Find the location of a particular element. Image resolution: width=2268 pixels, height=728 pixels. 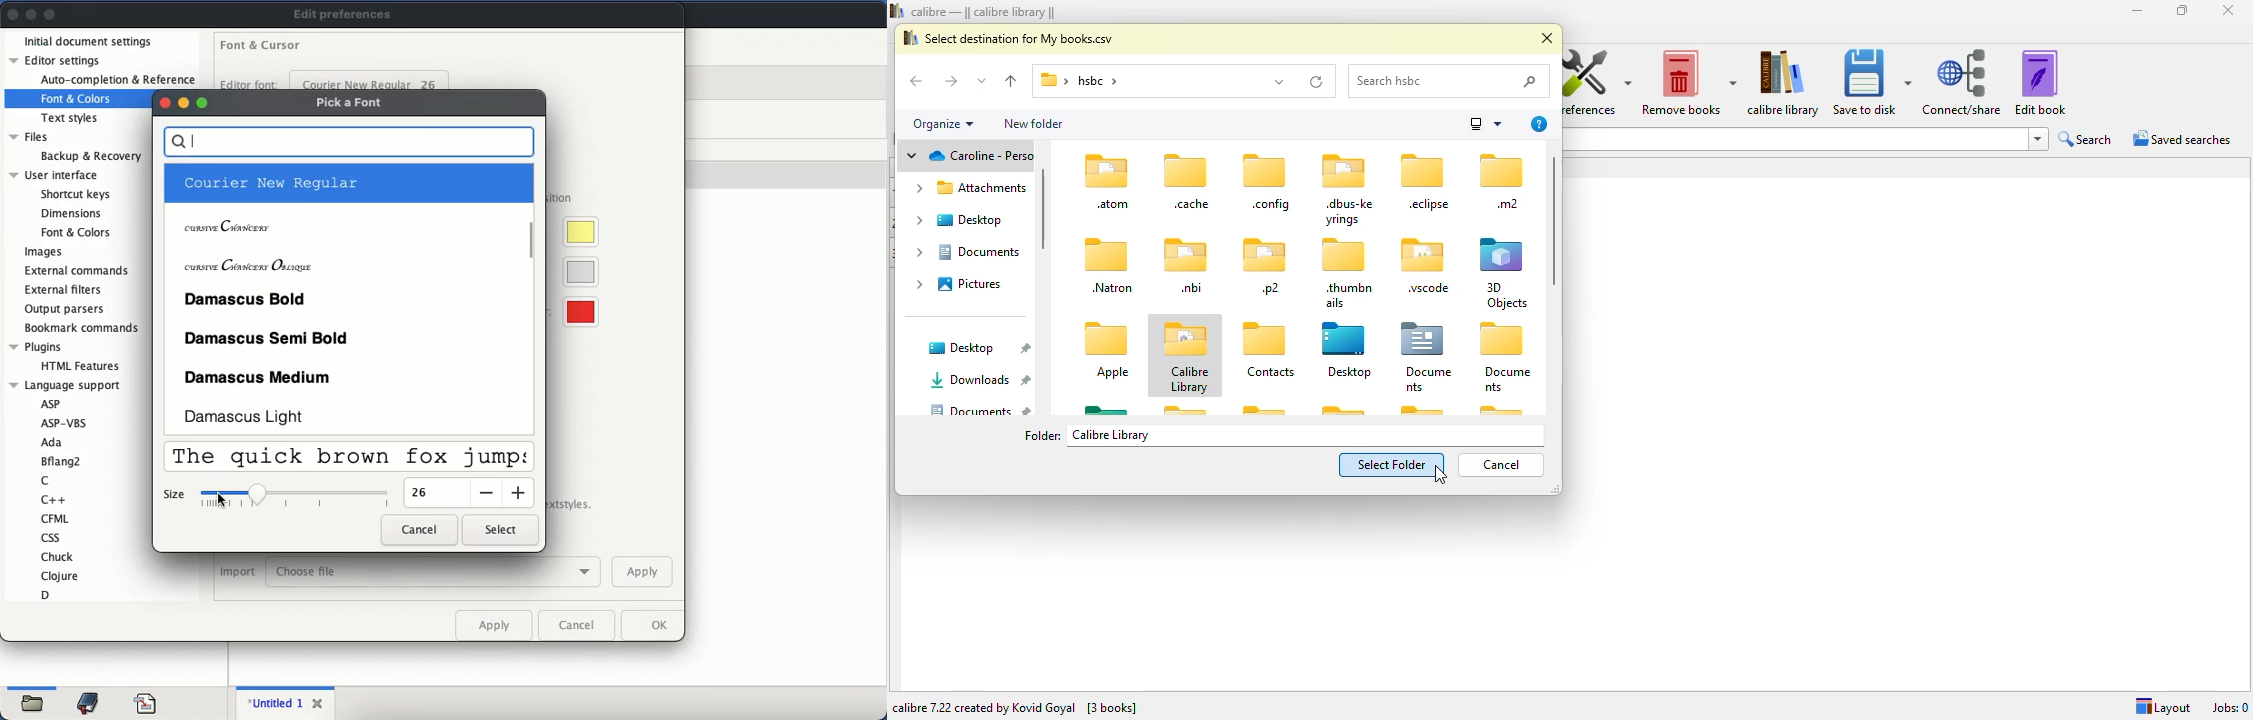

organize is located at coordinates (945, 124).